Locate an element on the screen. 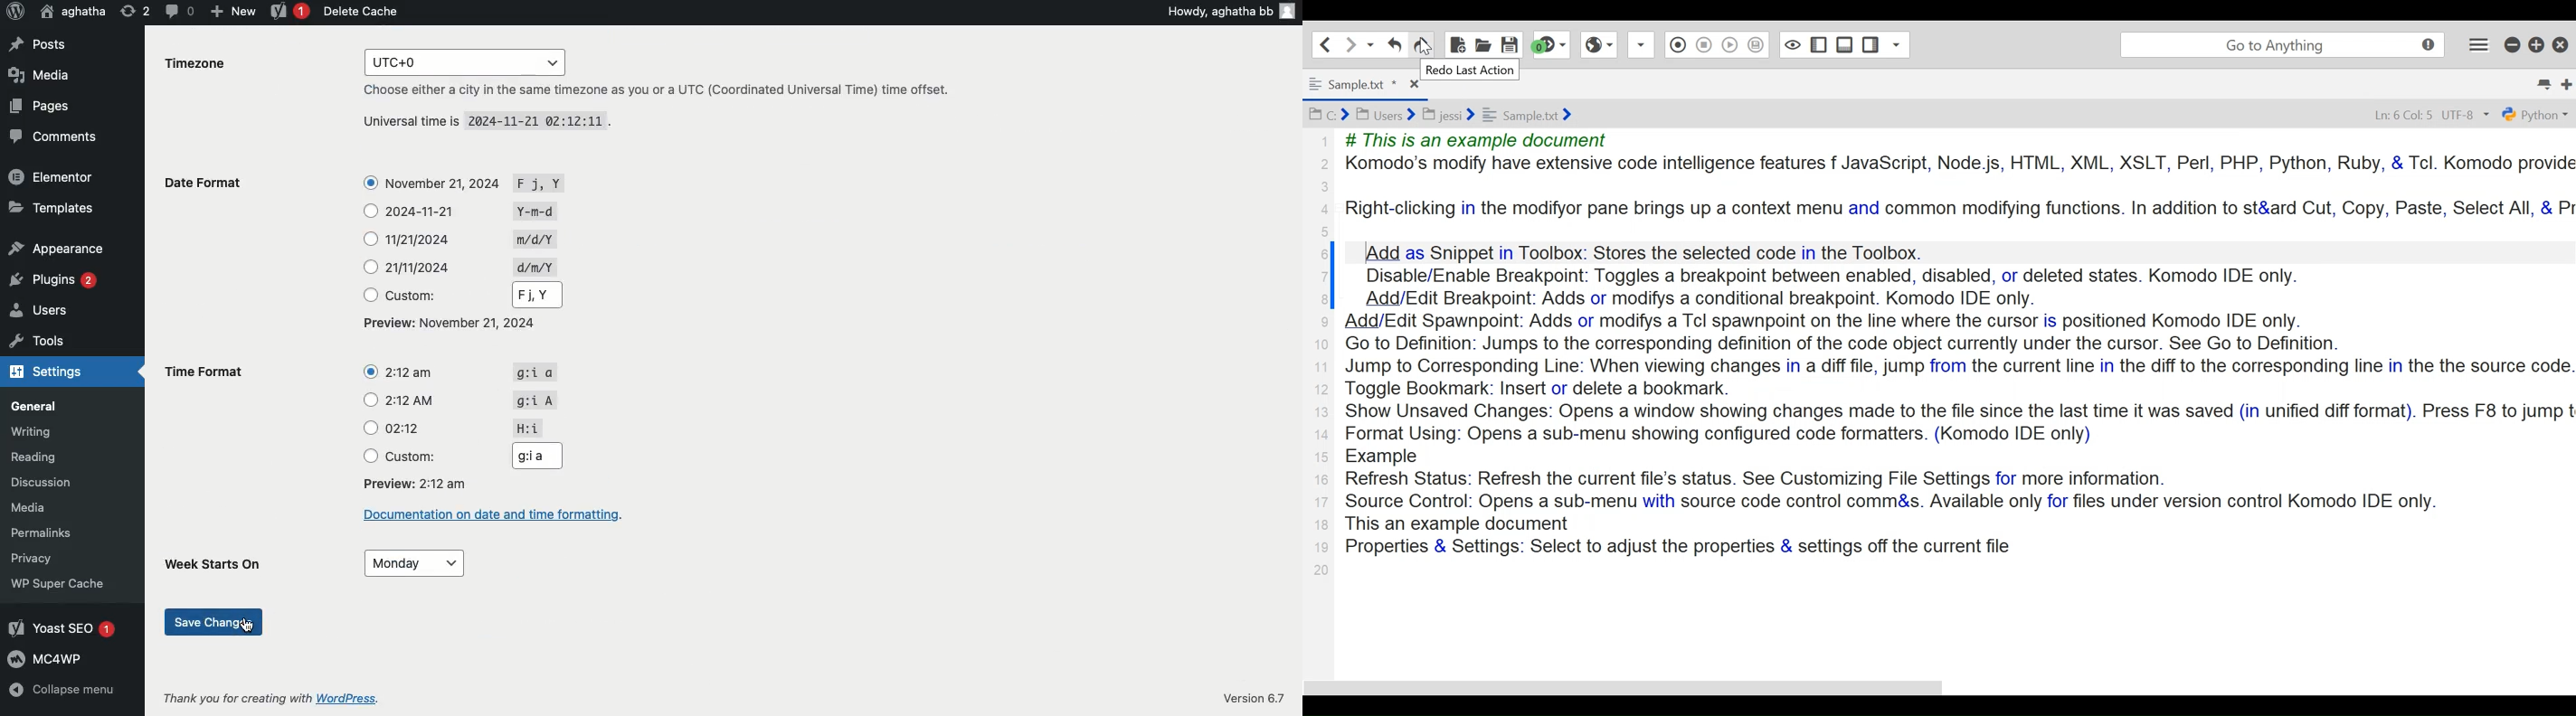 The height and width of the screenshot is (728, 2576). Date format options is located at coordinates (427, 237).